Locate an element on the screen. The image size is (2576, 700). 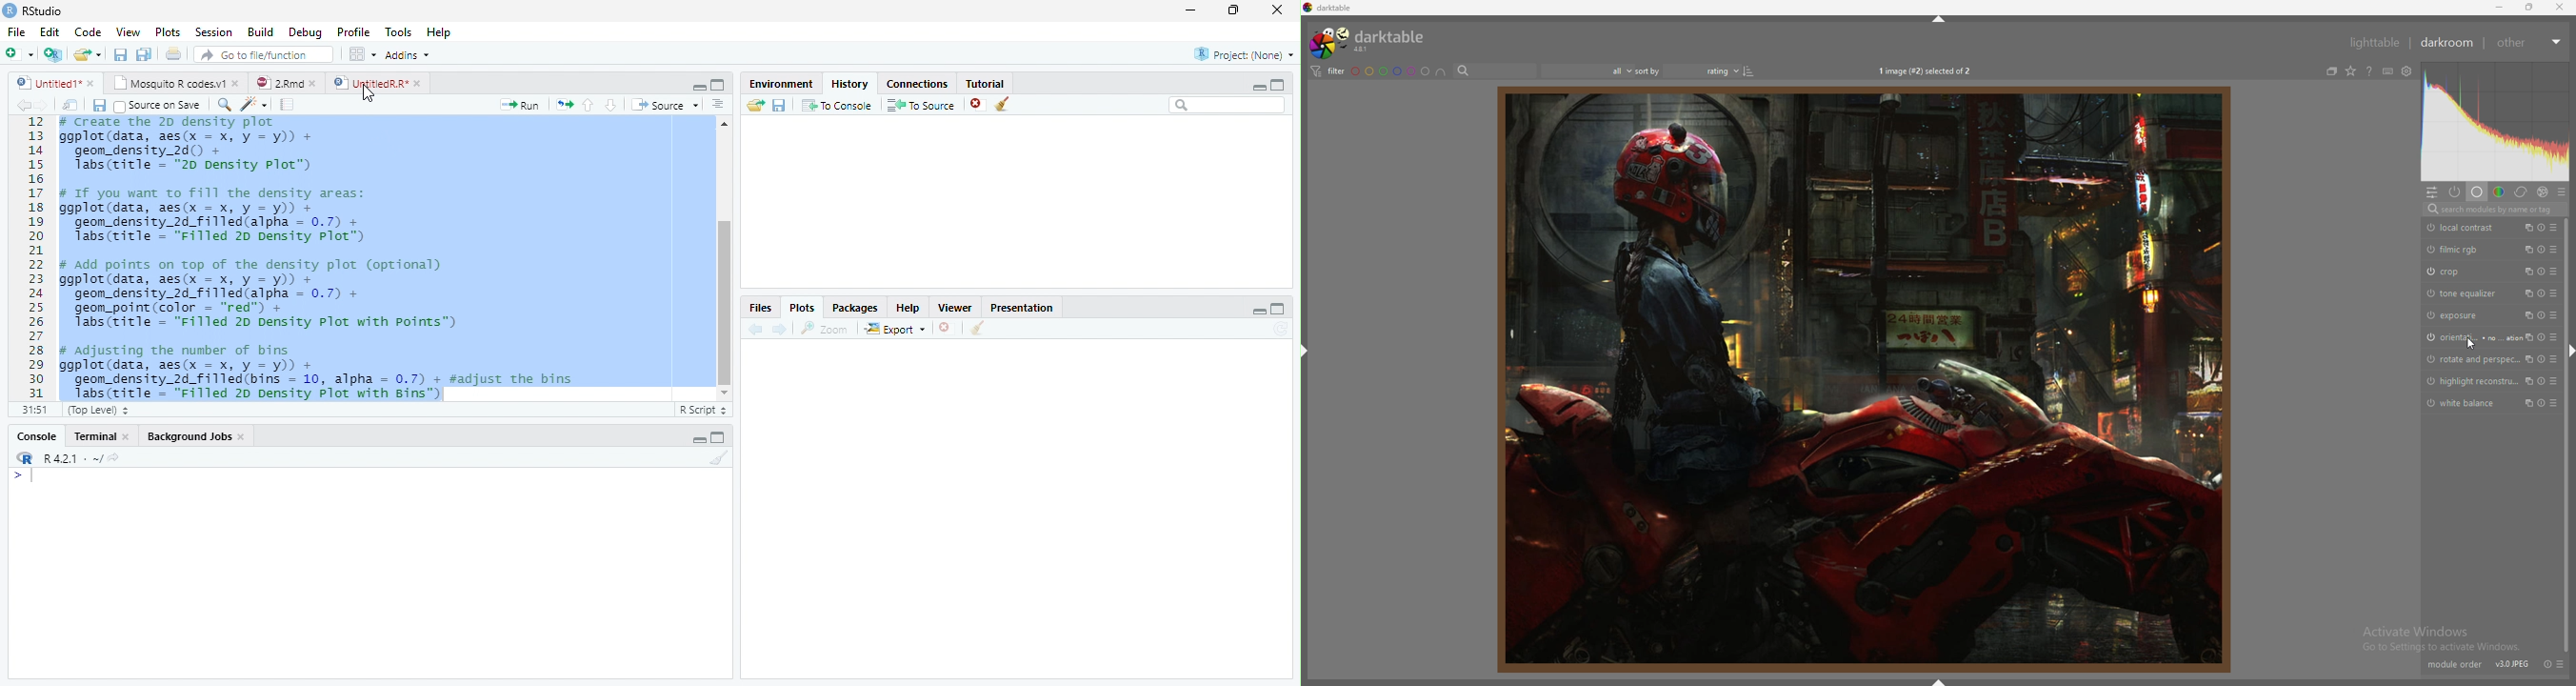
To source is located at coordinates (922, 106).